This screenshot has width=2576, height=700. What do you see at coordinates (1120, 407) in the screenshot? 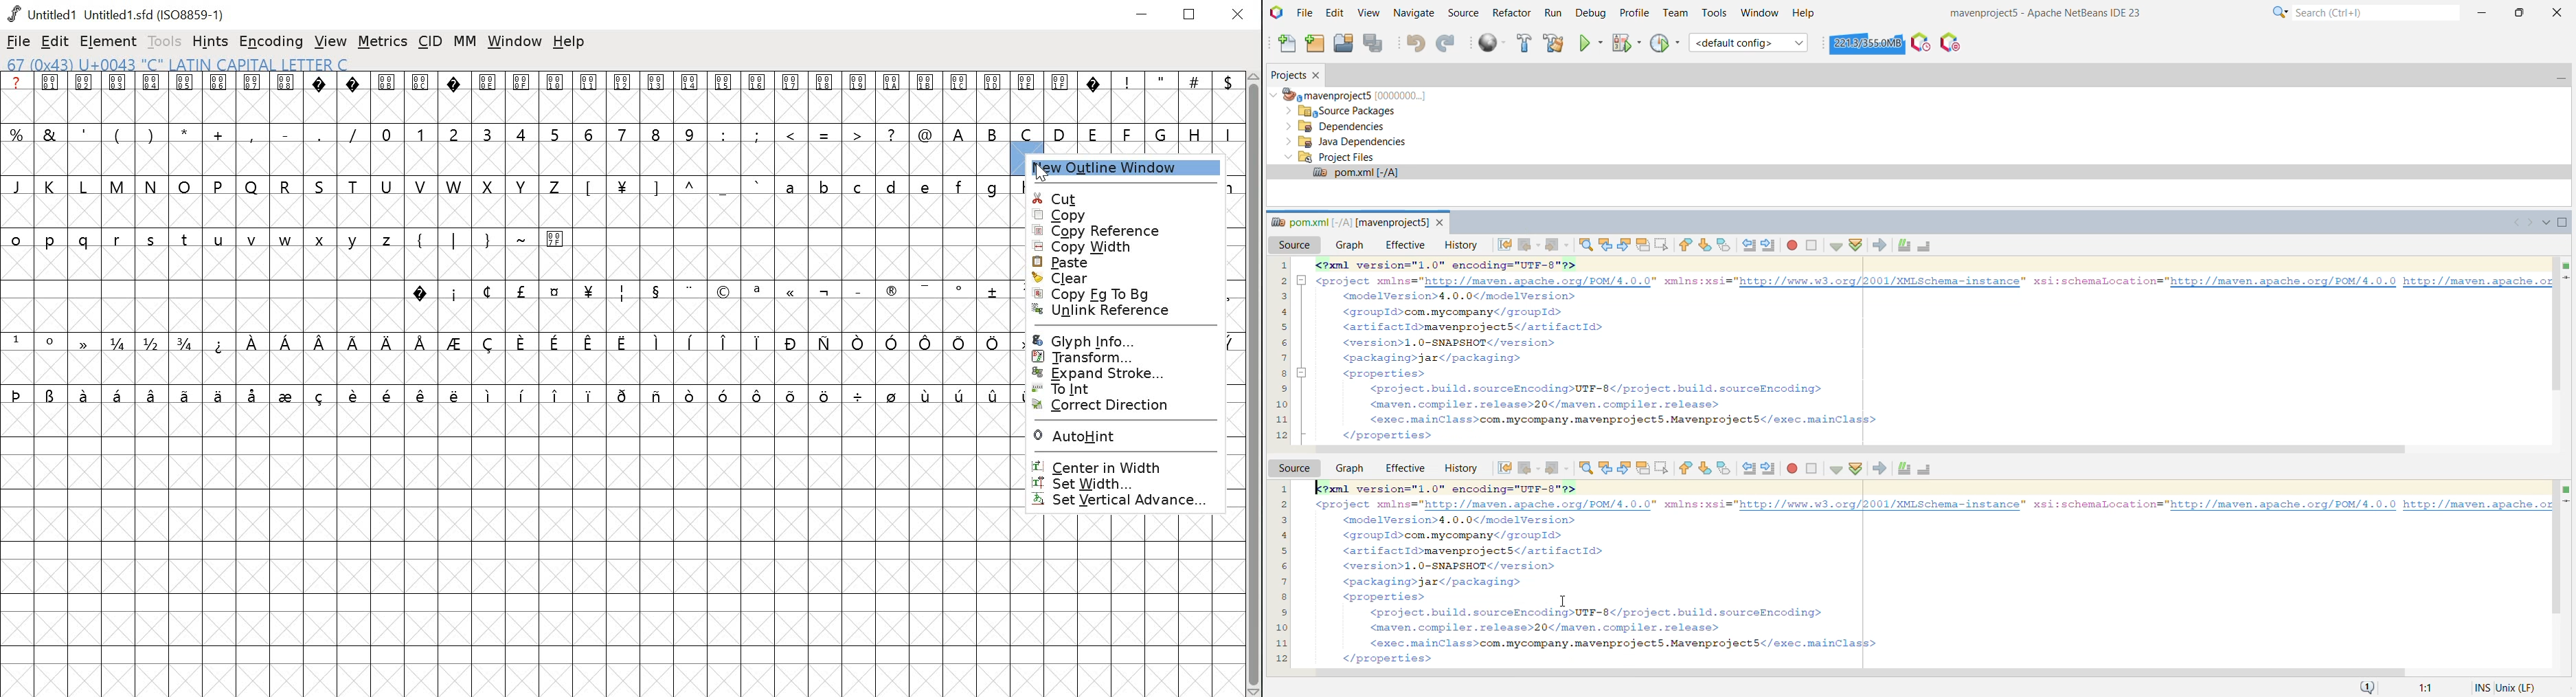
I see `correct direction` at bounding box center [1120, 407].